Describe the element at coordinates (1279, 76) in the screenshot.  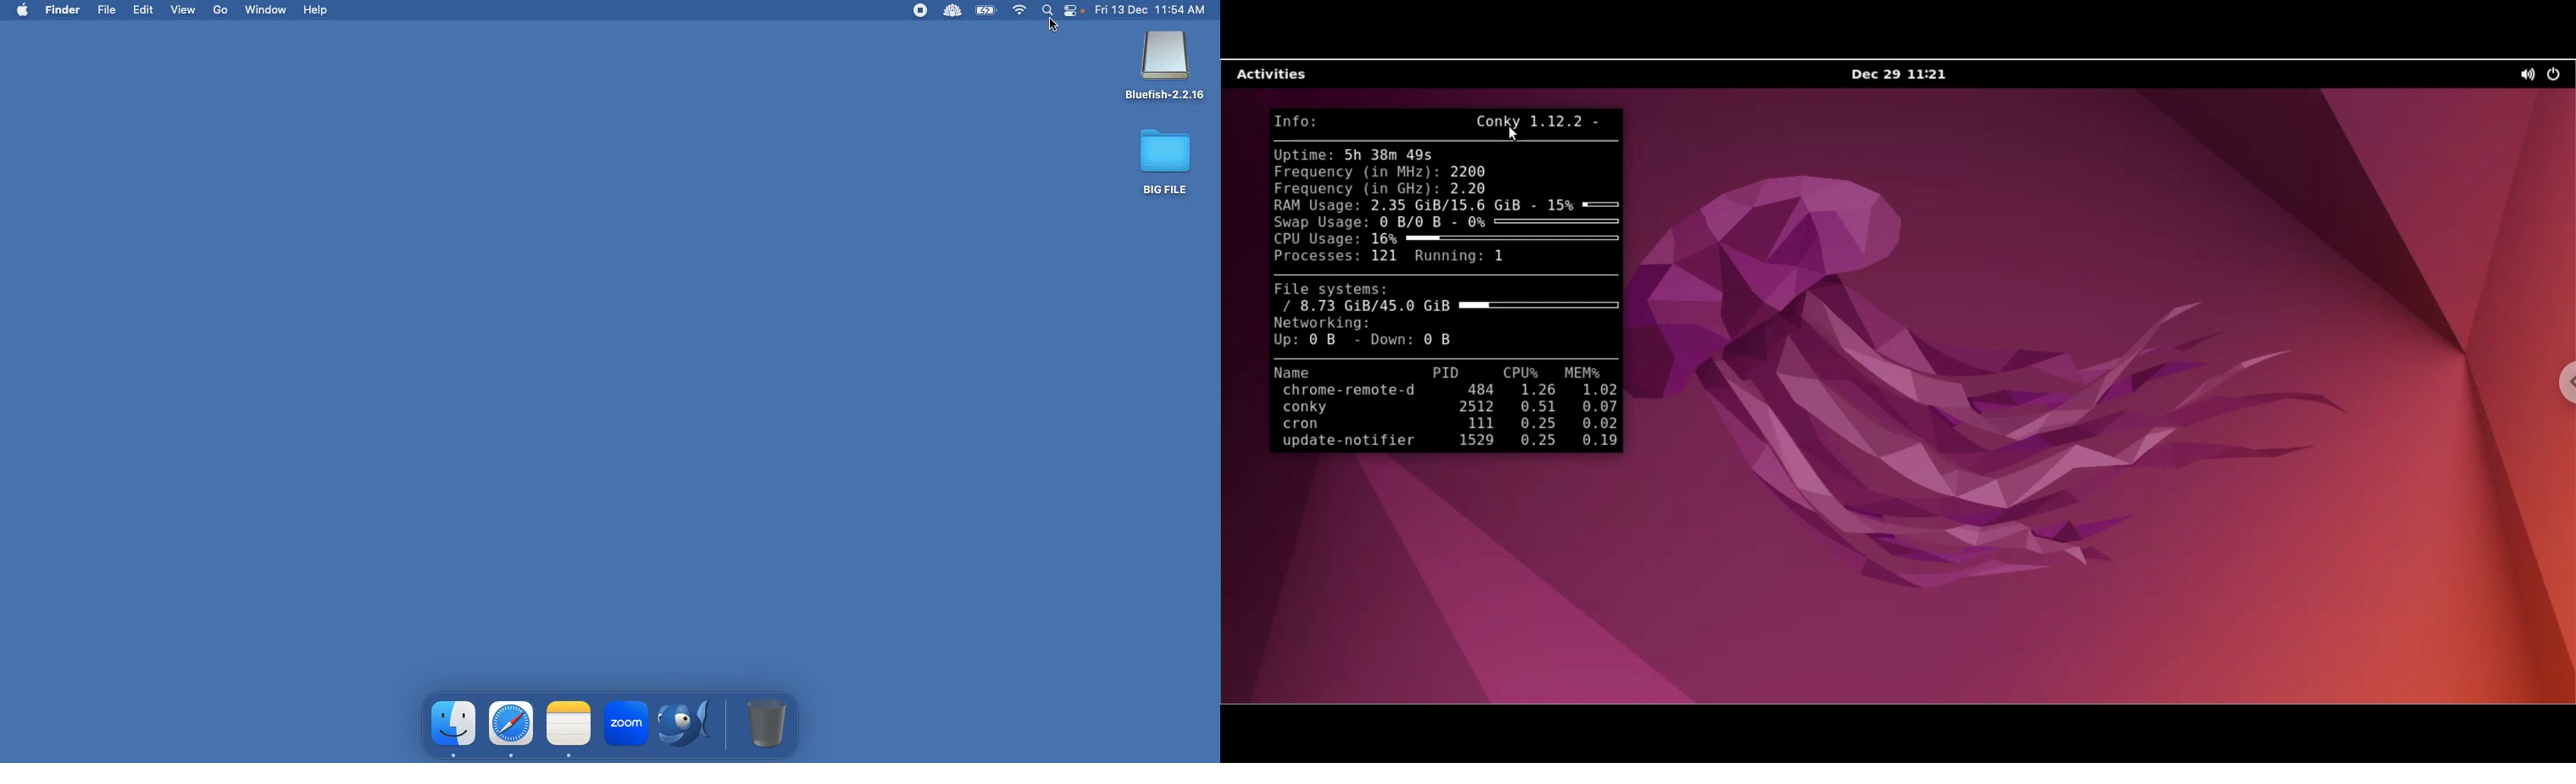
I see `Activities` at that location.